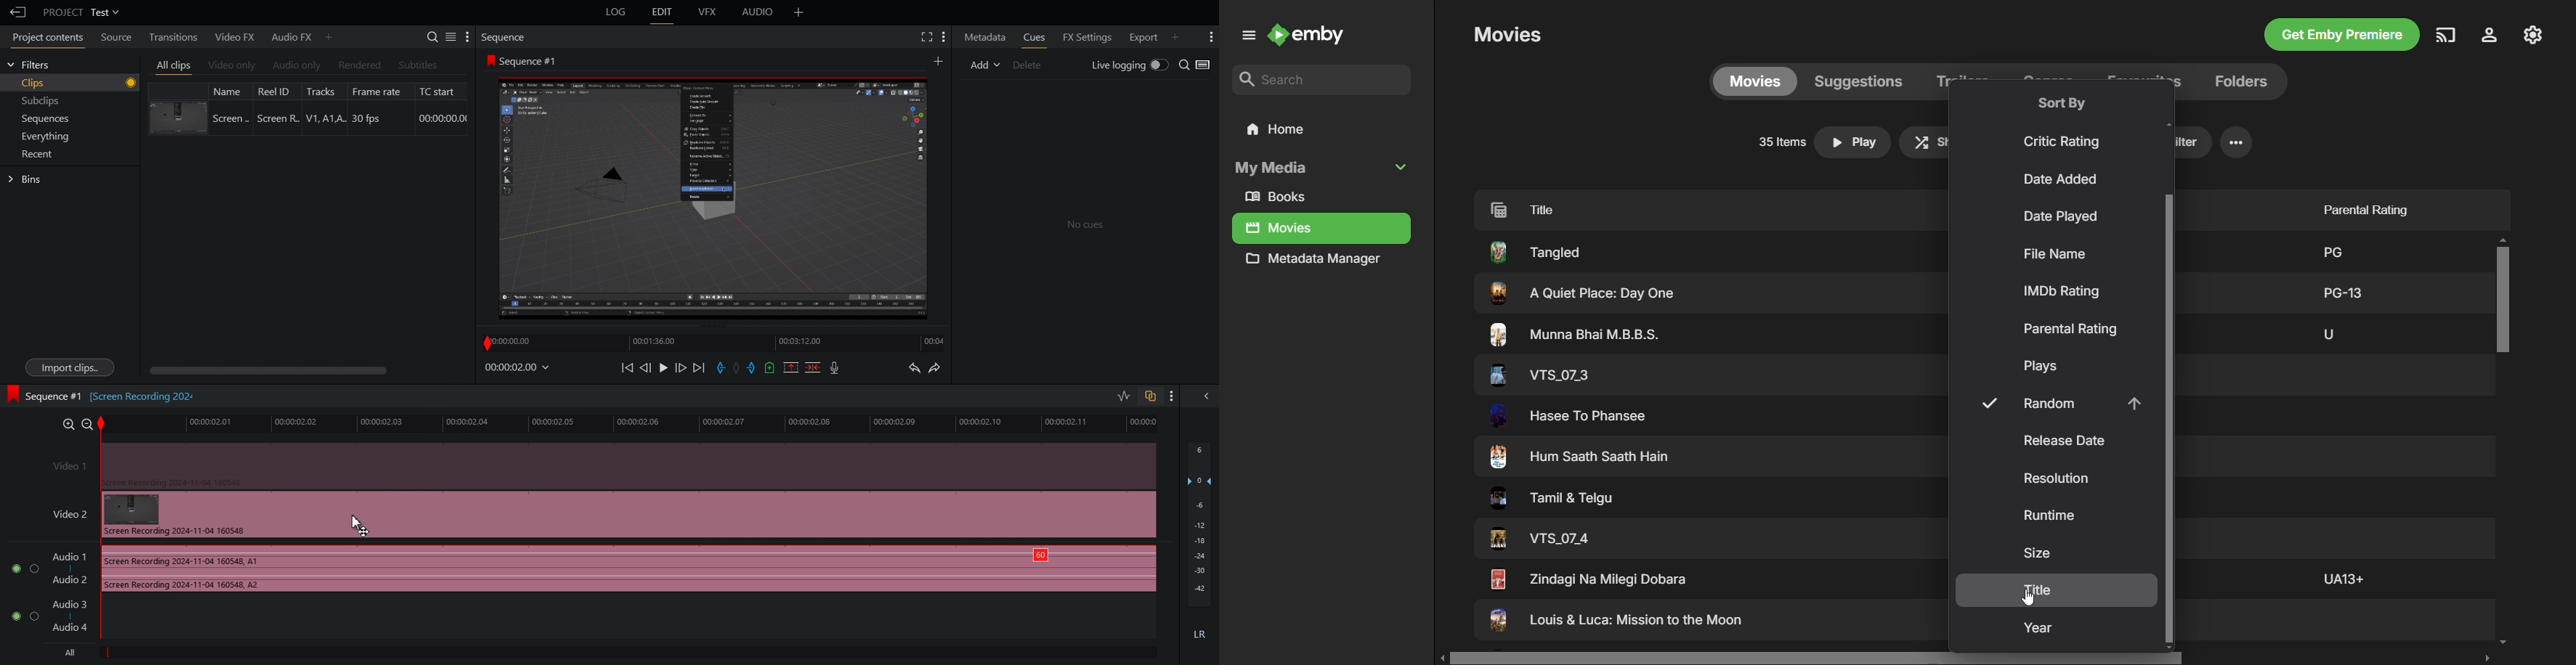 The height and width of the screenshot is (672, 2576). What do you see at coordinates (662, 13) in the screenshot?
I see `Edit` at bounding box center [662, 13].